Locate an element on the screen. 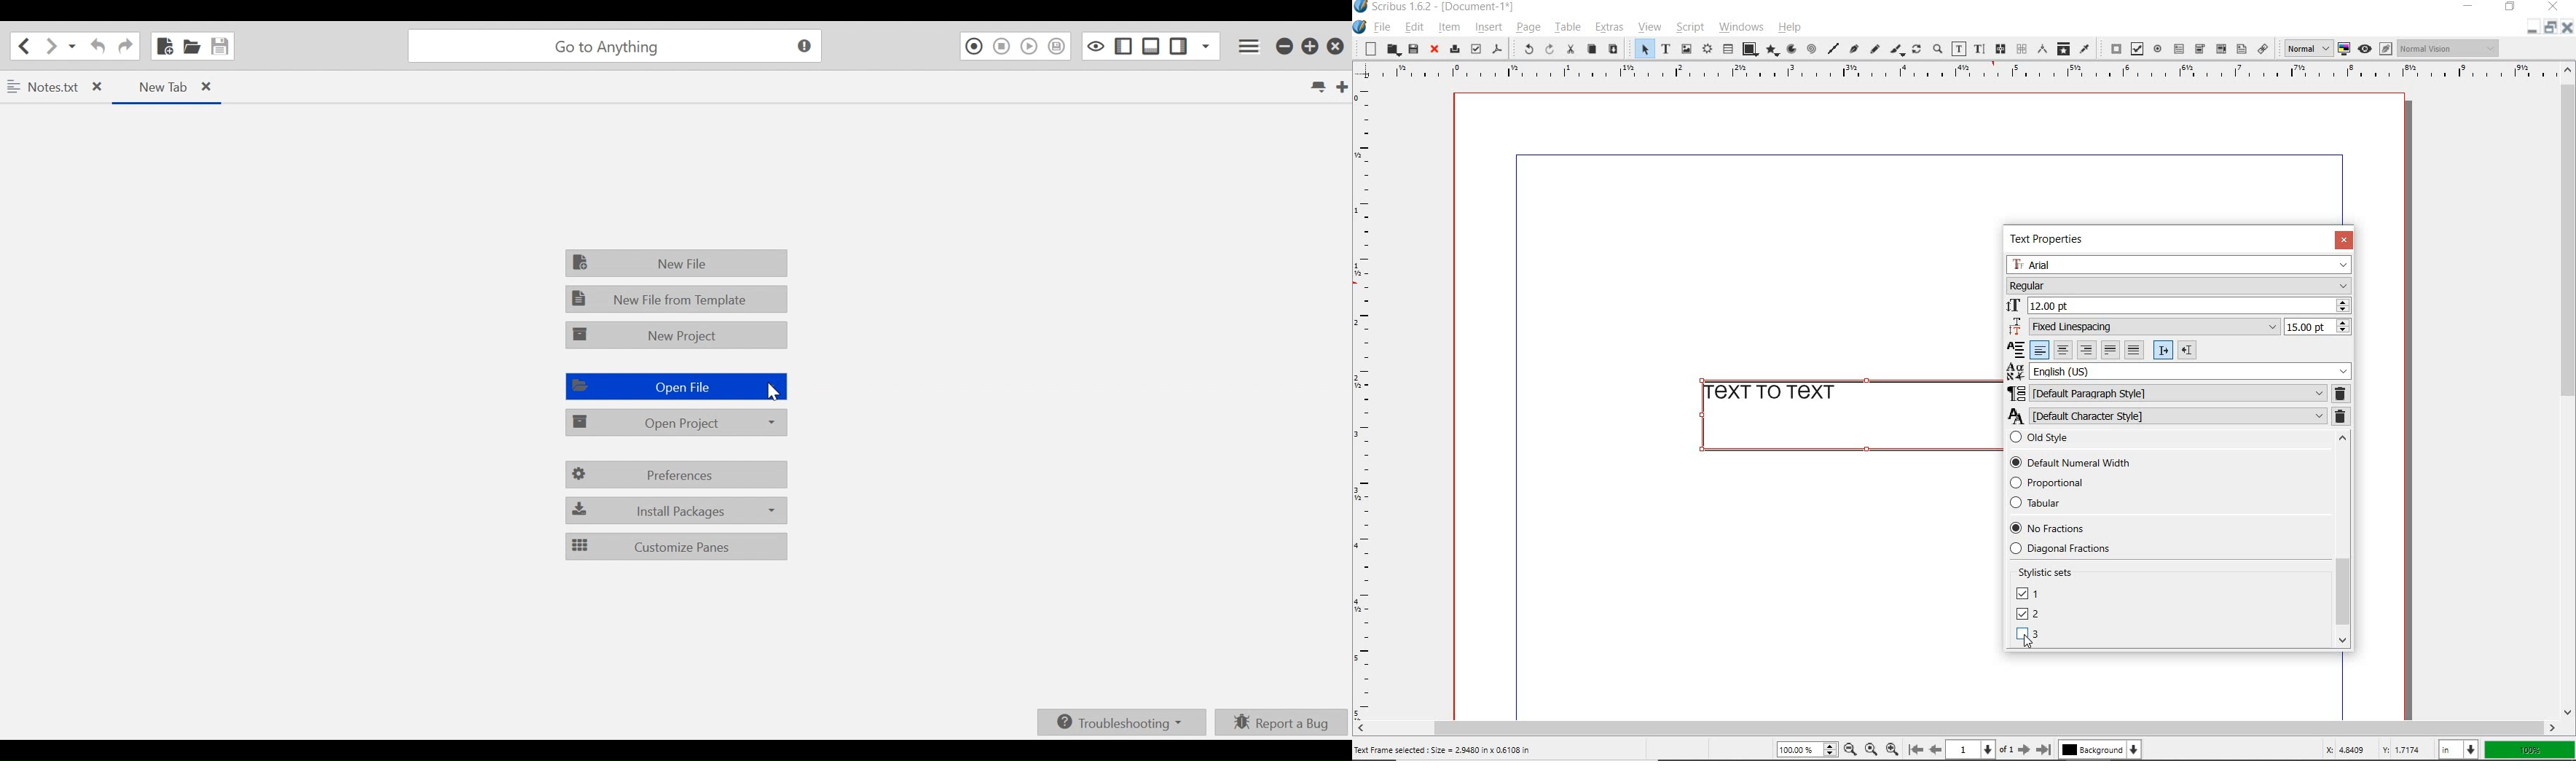  Cursor is located at coordinates (770, 393).